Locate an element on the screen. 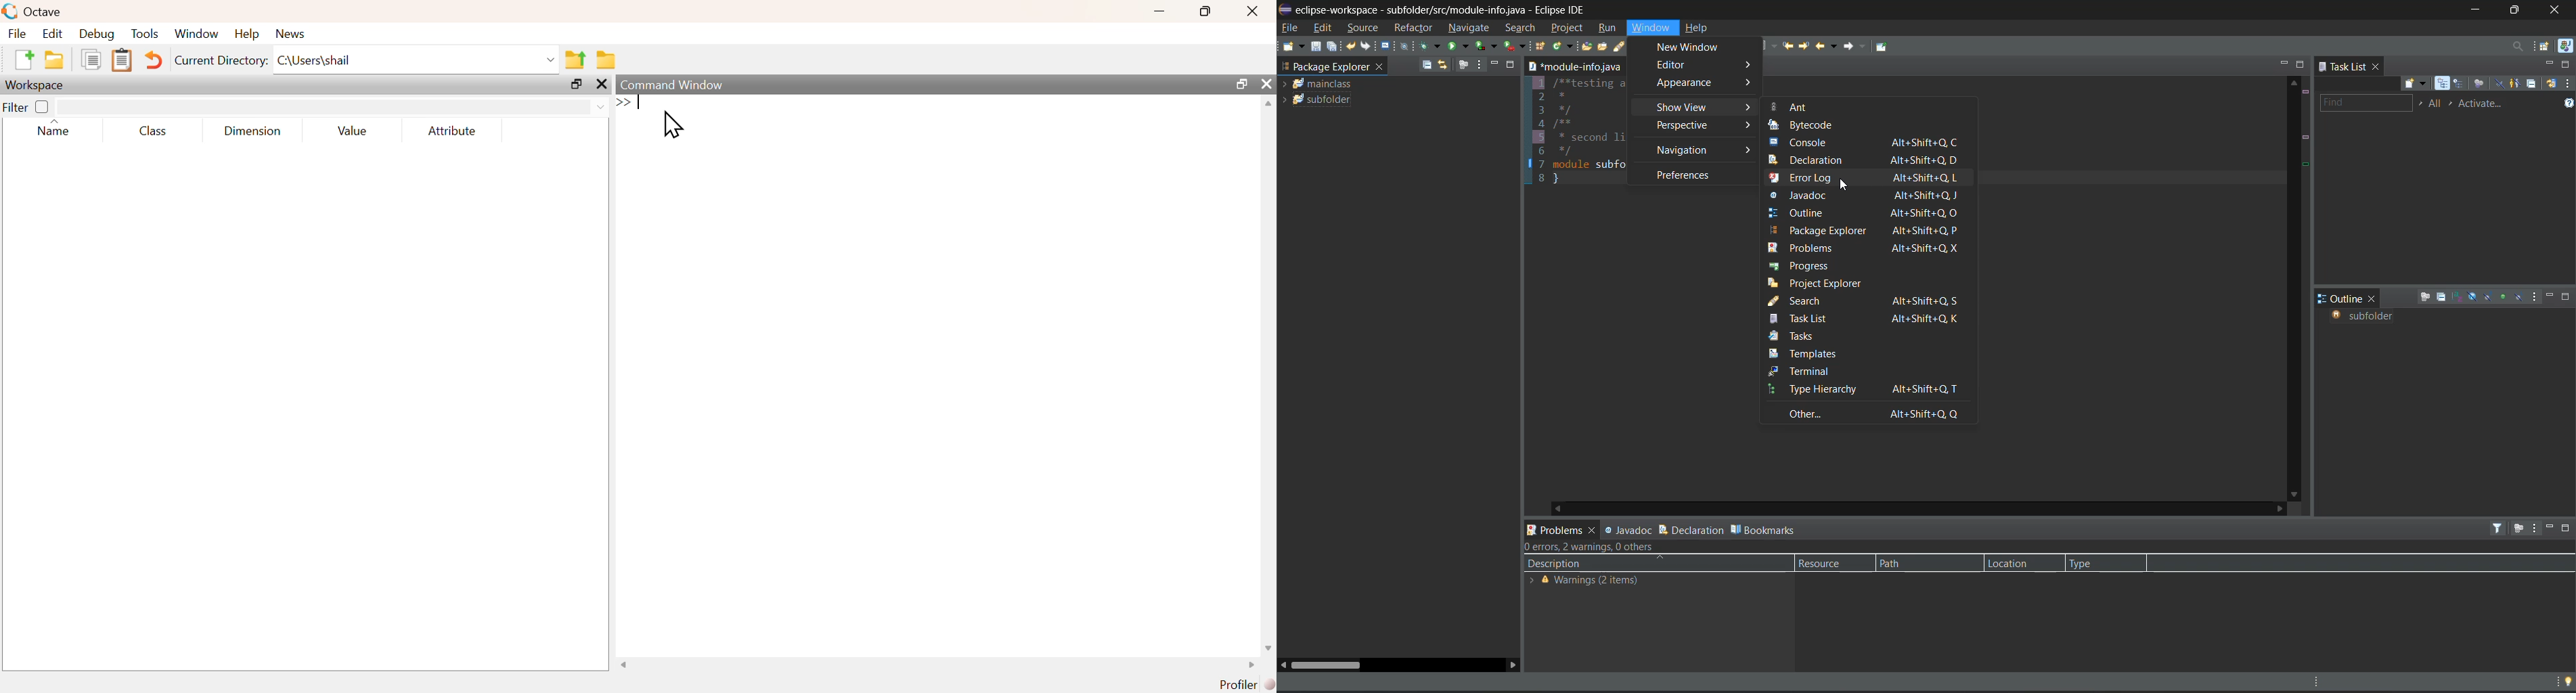 The height and width of the screenshot is (700, 2576). 1/**testing a 2* 3*/ 4/**5 * second 1i6 */7 module subfo8} is located at coordinates (1578, 132).